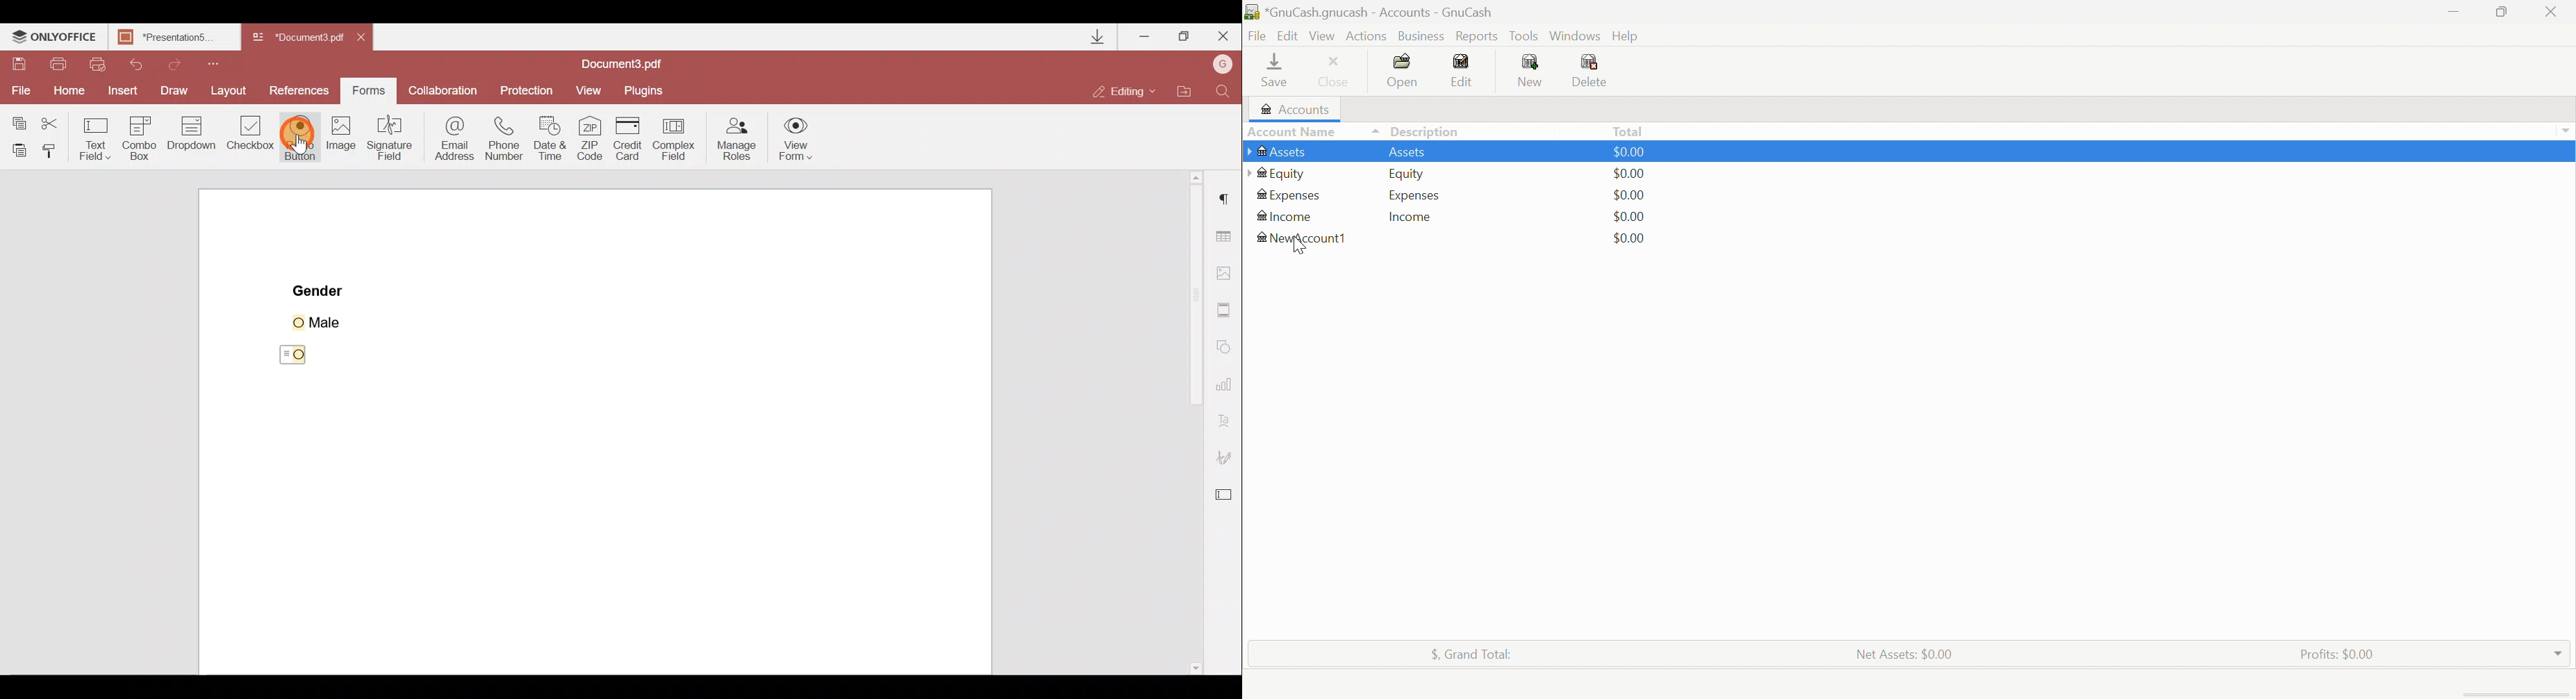  I want to click on Draw, so click(174, 89).